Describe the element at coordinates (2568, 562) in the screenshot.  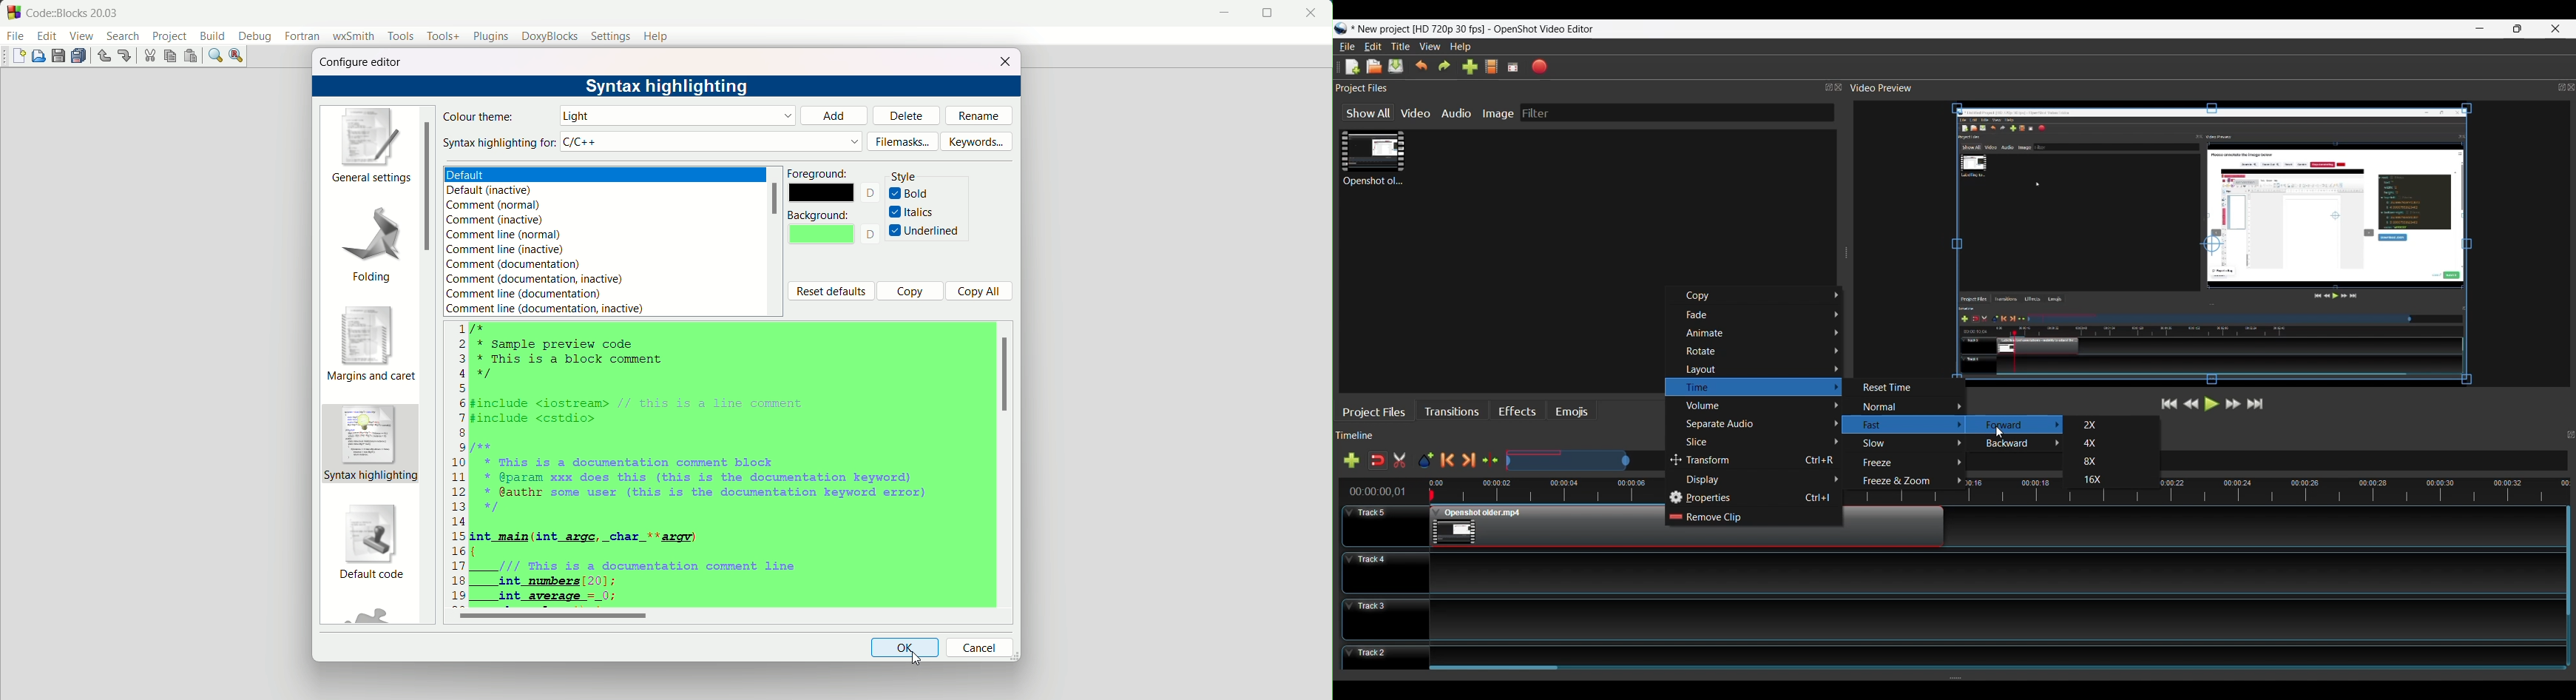
I see `Vertical Scroll bar` at that location.